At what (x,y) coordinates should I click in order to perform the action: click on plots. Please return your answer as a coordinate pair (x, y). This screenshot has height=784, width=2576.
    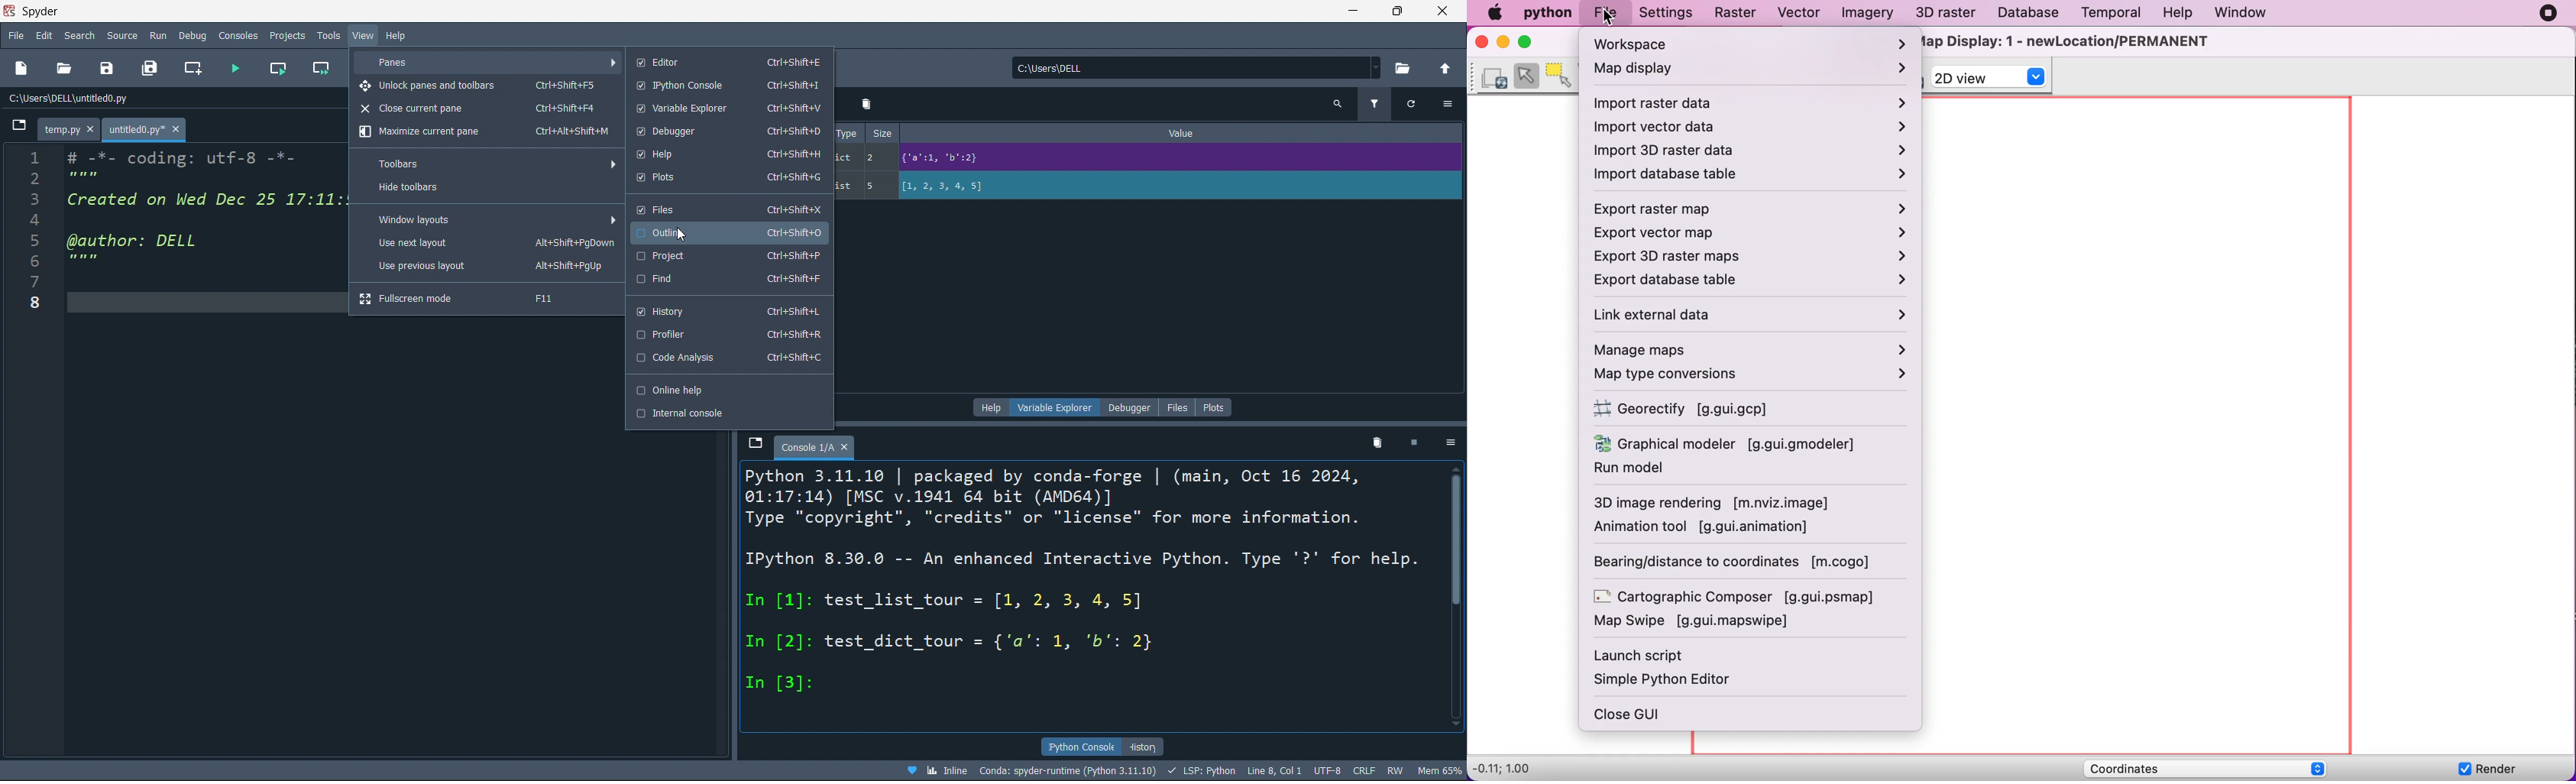
    Looking at the image, I should click on (1214, 407).